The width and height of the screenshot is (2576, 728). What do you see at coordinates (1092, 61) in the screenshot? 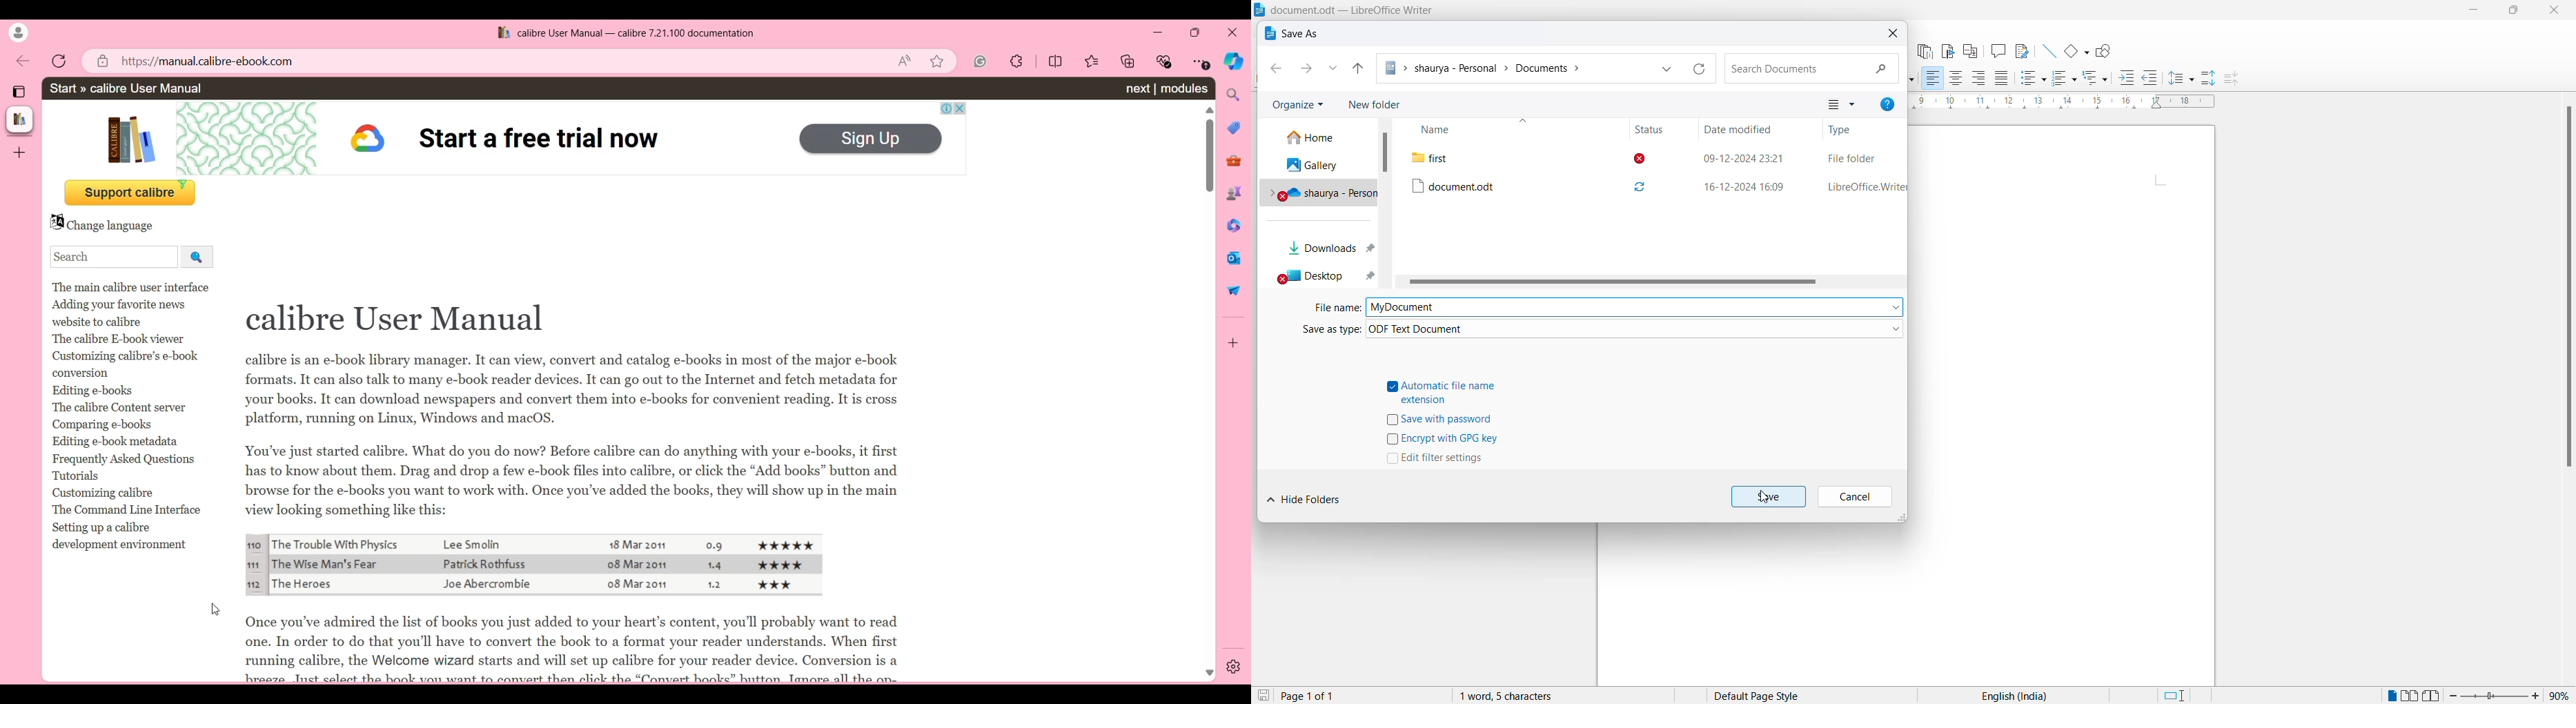
I see `Favorites` at bounding box center [1092, 61].